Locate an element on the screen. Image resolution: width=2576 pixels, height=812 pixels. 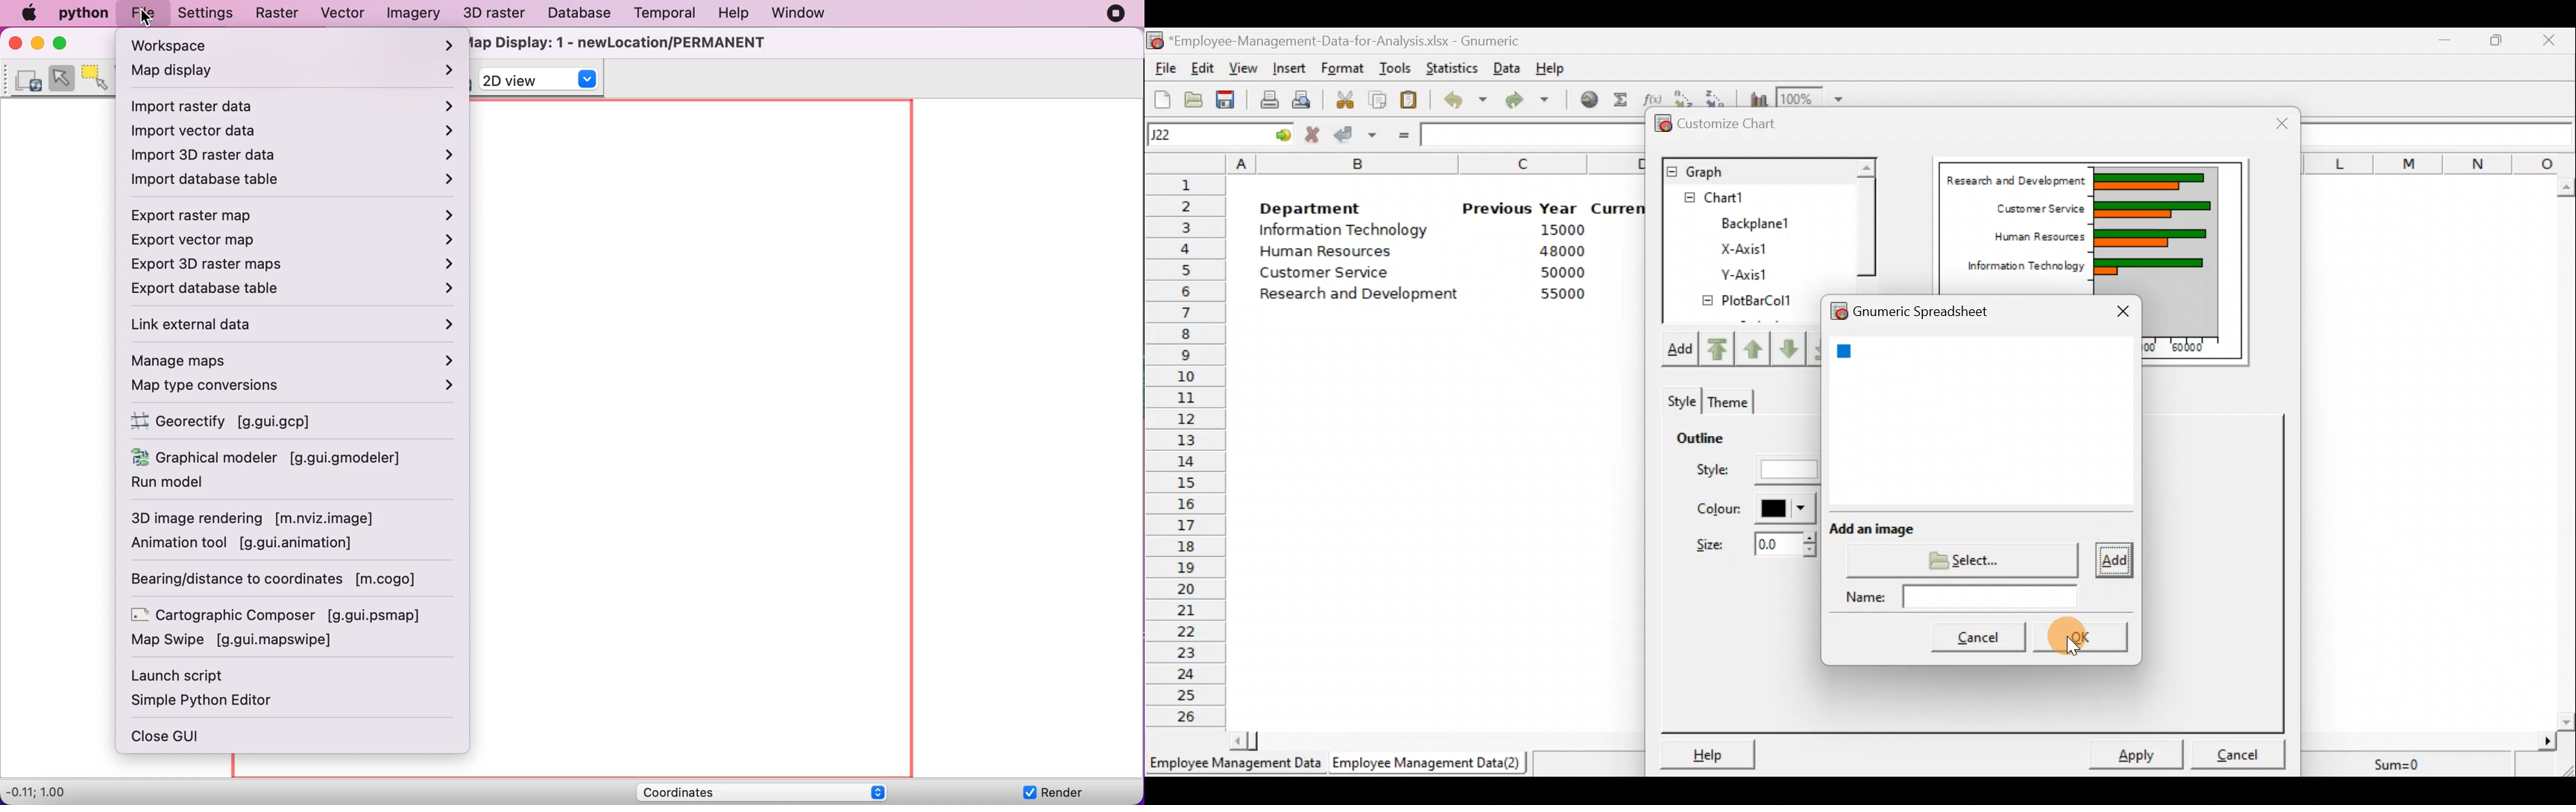
50000 is located at coordinates (1560, 272).